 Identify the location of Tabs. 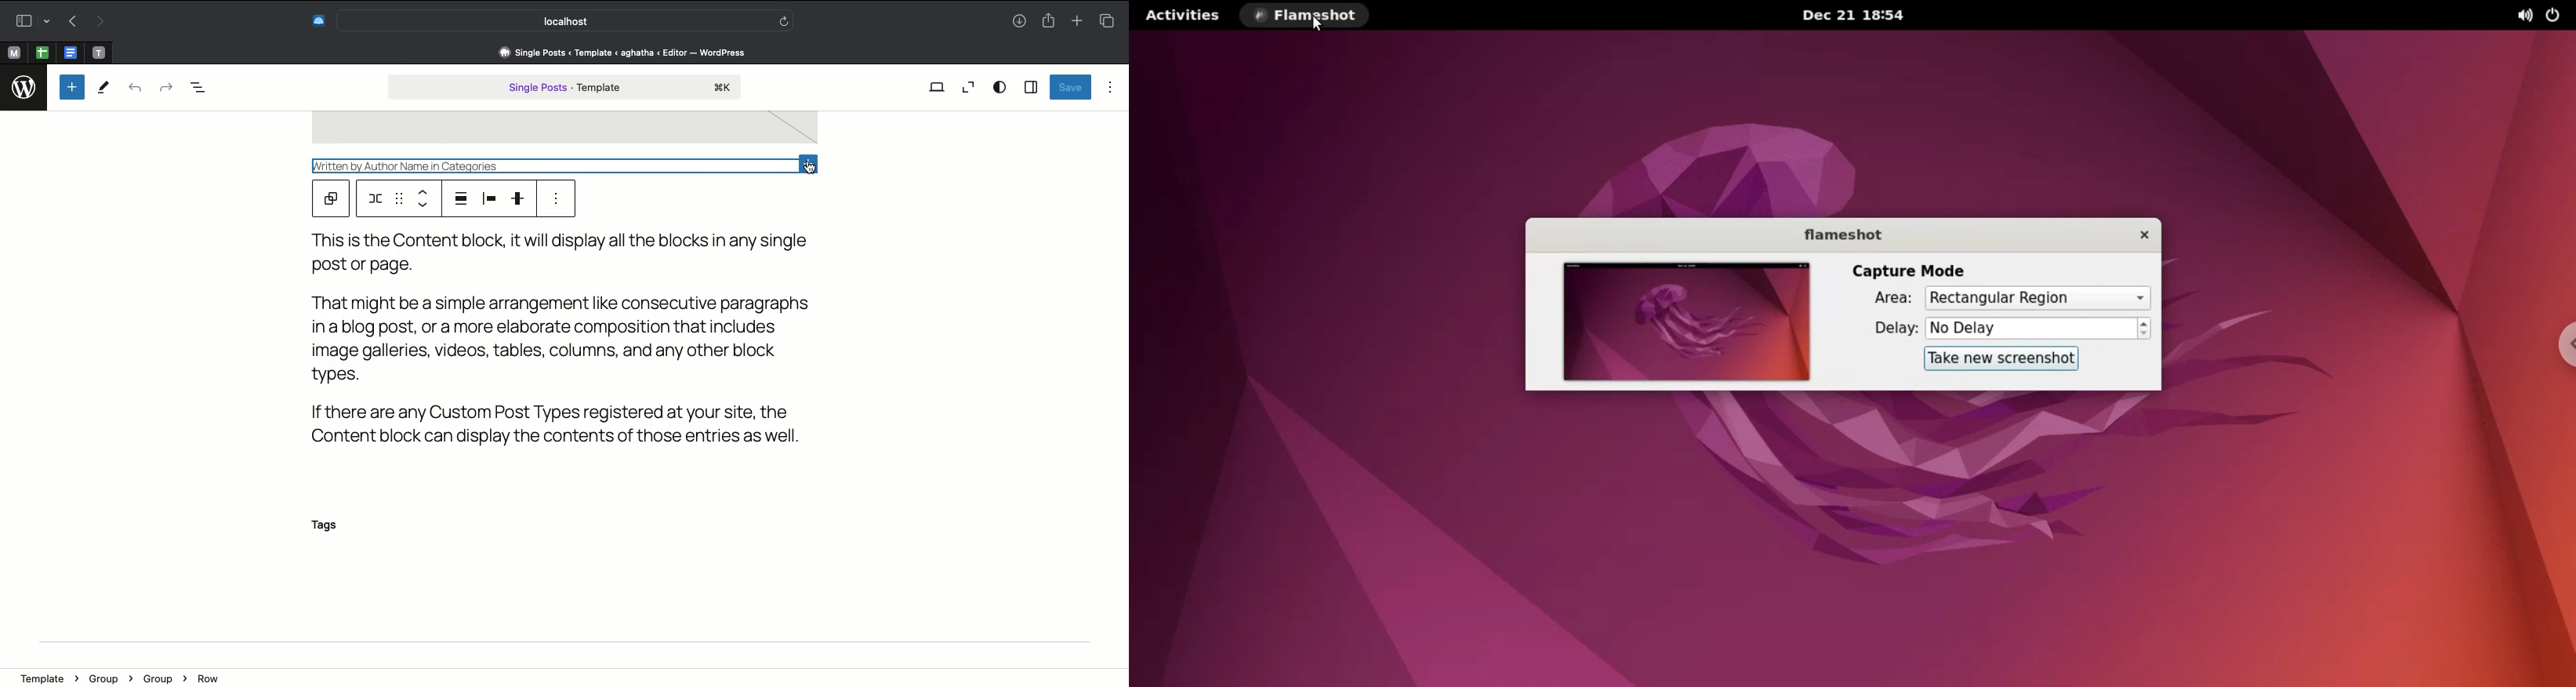
(1106, 20).